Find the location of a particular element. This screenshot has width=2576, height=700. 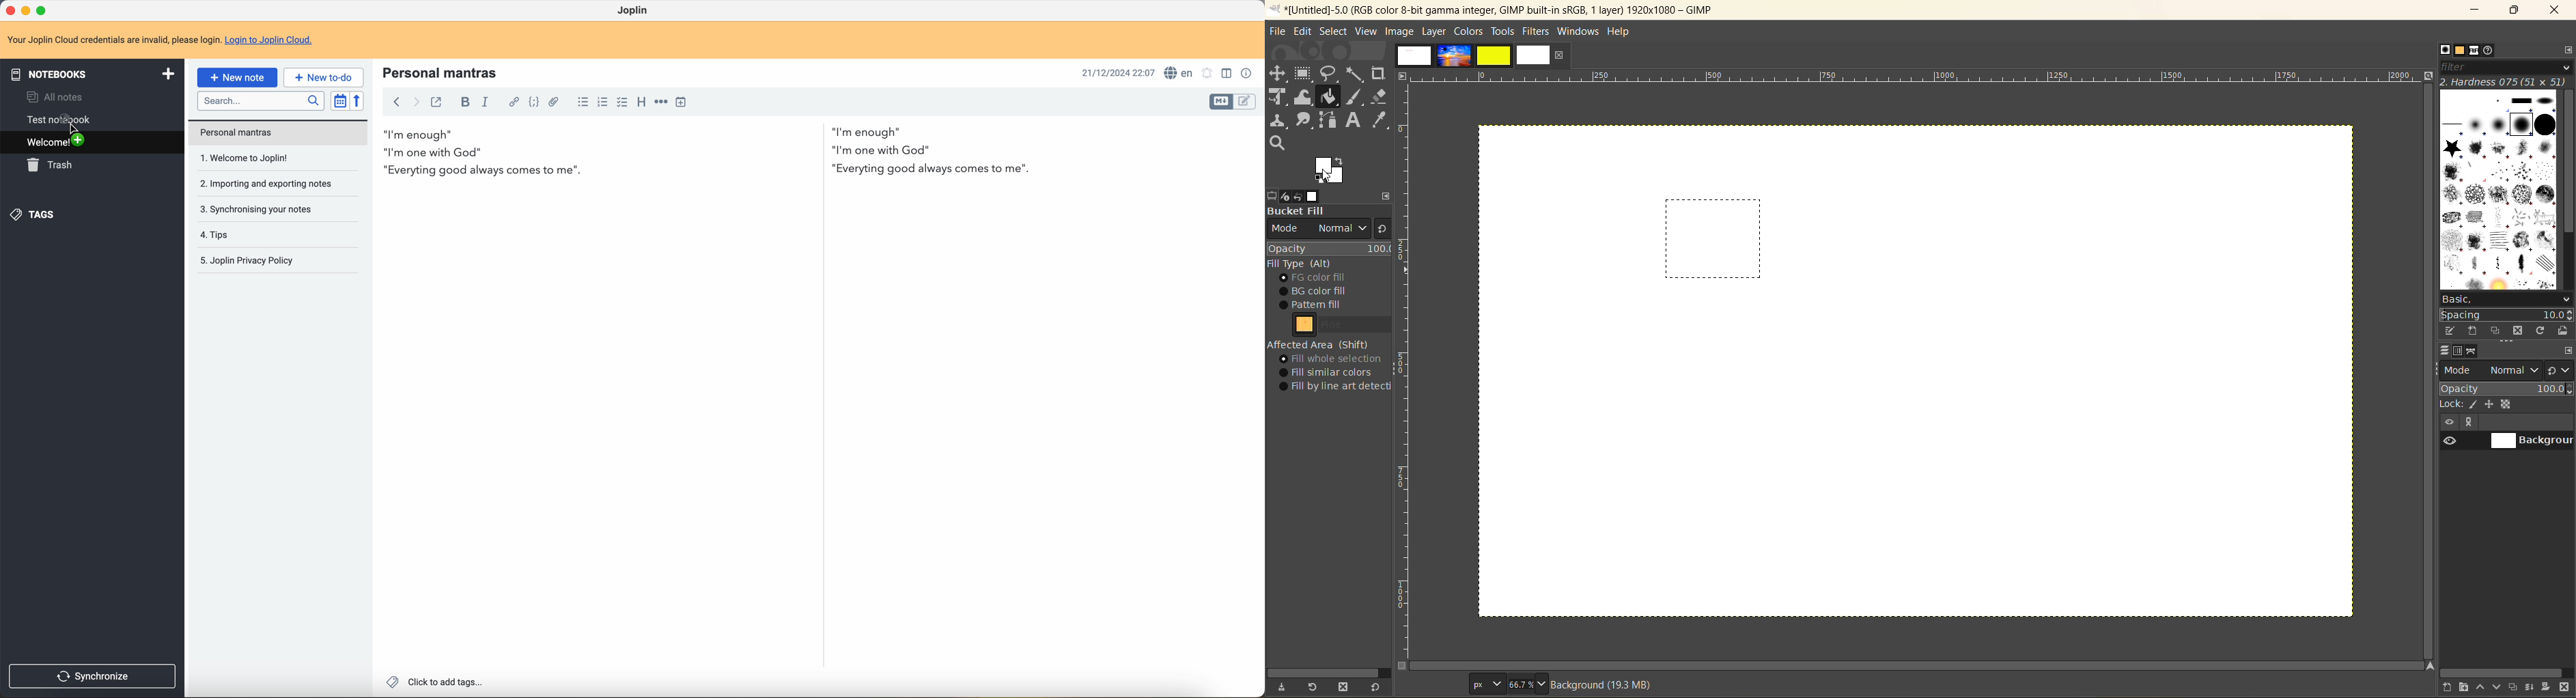

brushes is located at coordinates (2499, 190).